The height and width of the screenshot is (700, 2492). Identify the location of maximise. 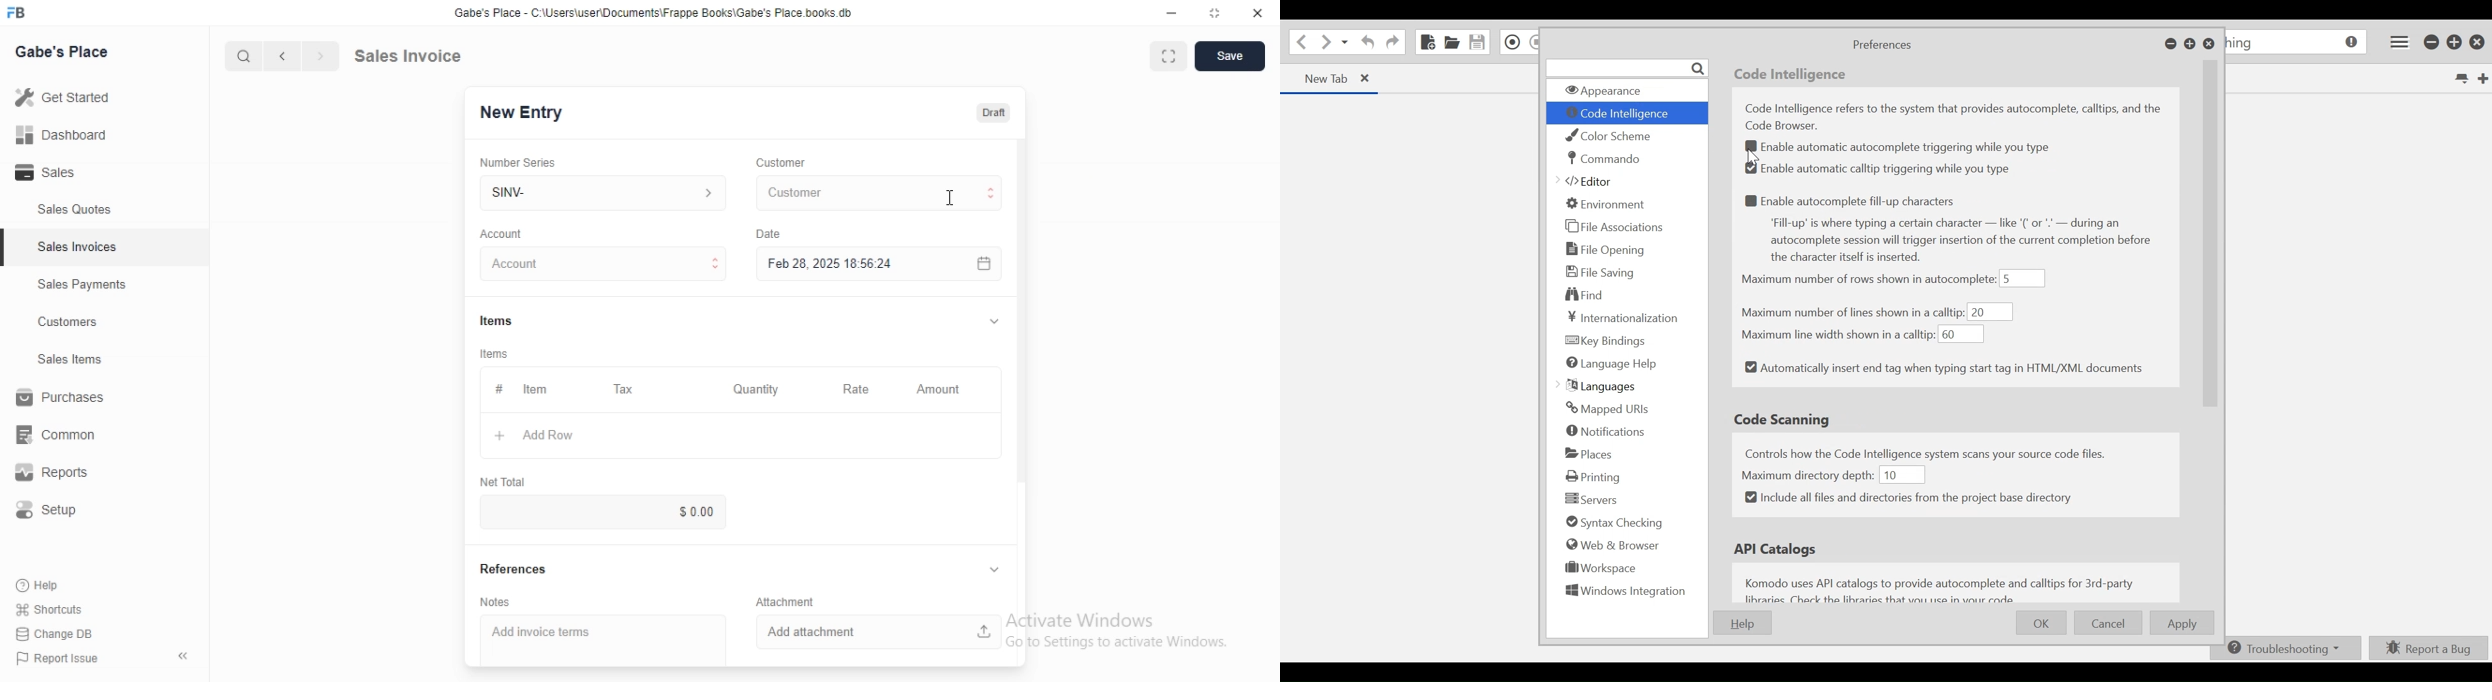
(1163, 54).